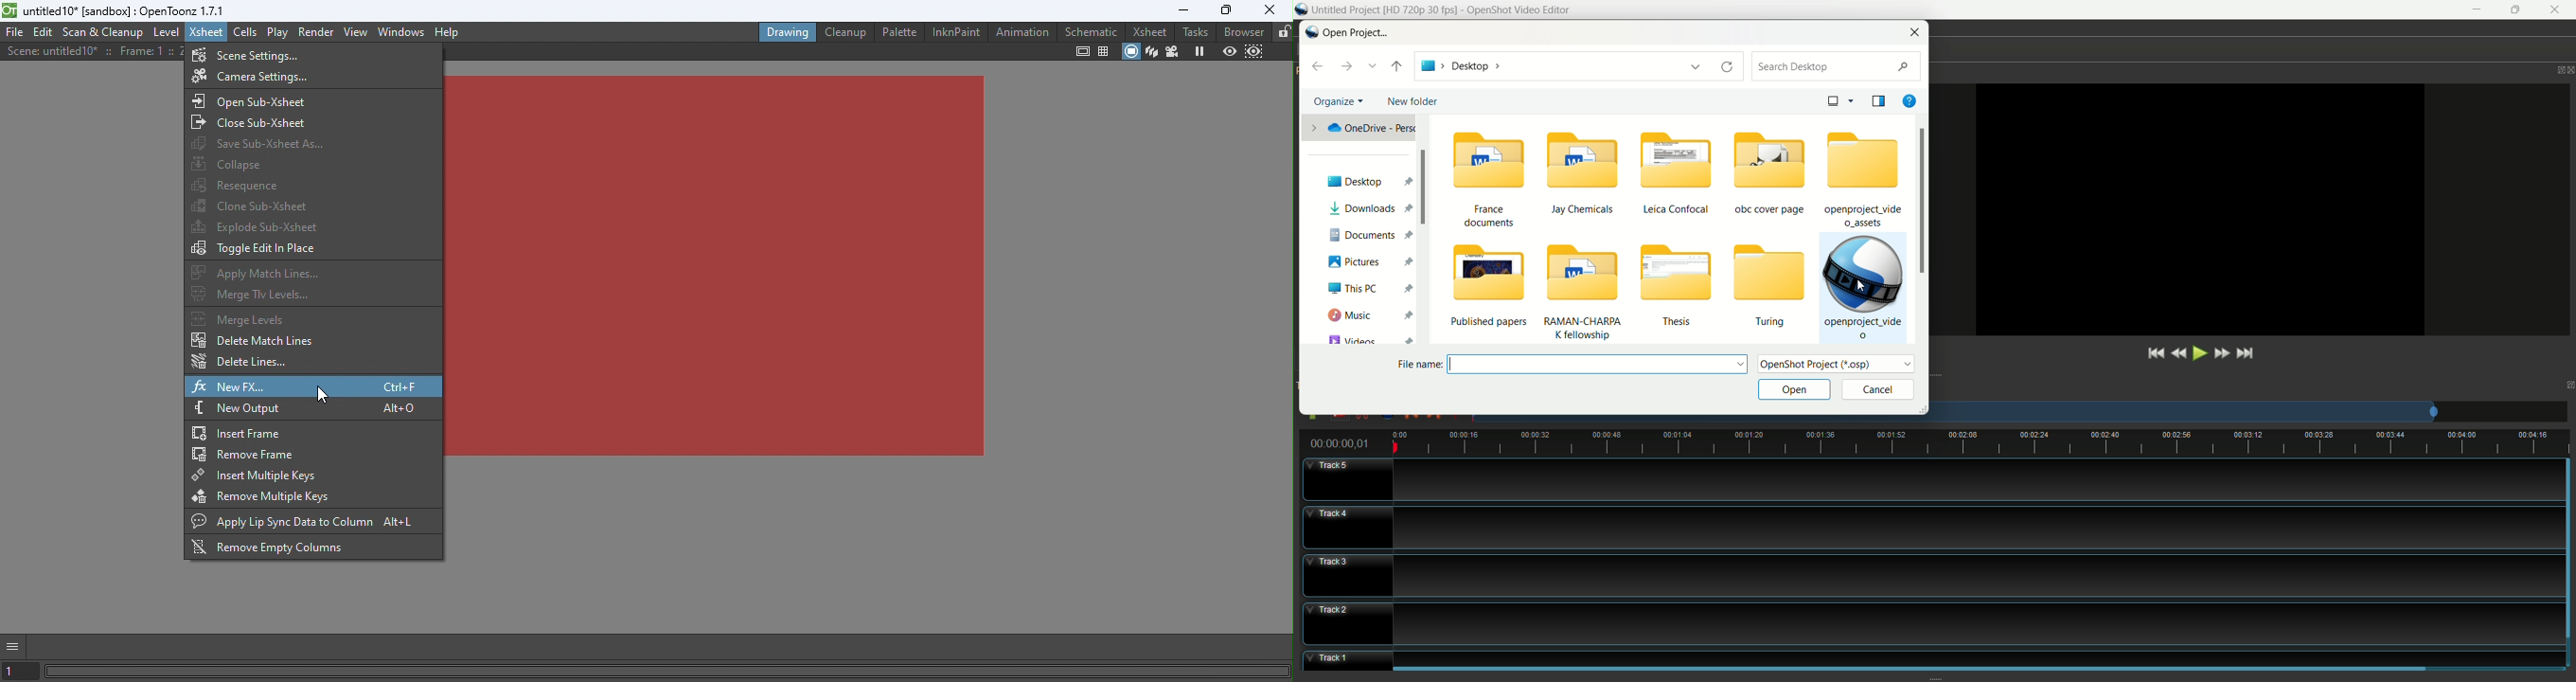 The width and height of the screenshot is (2576, 700). I want to click on New output, so click(312, 408).